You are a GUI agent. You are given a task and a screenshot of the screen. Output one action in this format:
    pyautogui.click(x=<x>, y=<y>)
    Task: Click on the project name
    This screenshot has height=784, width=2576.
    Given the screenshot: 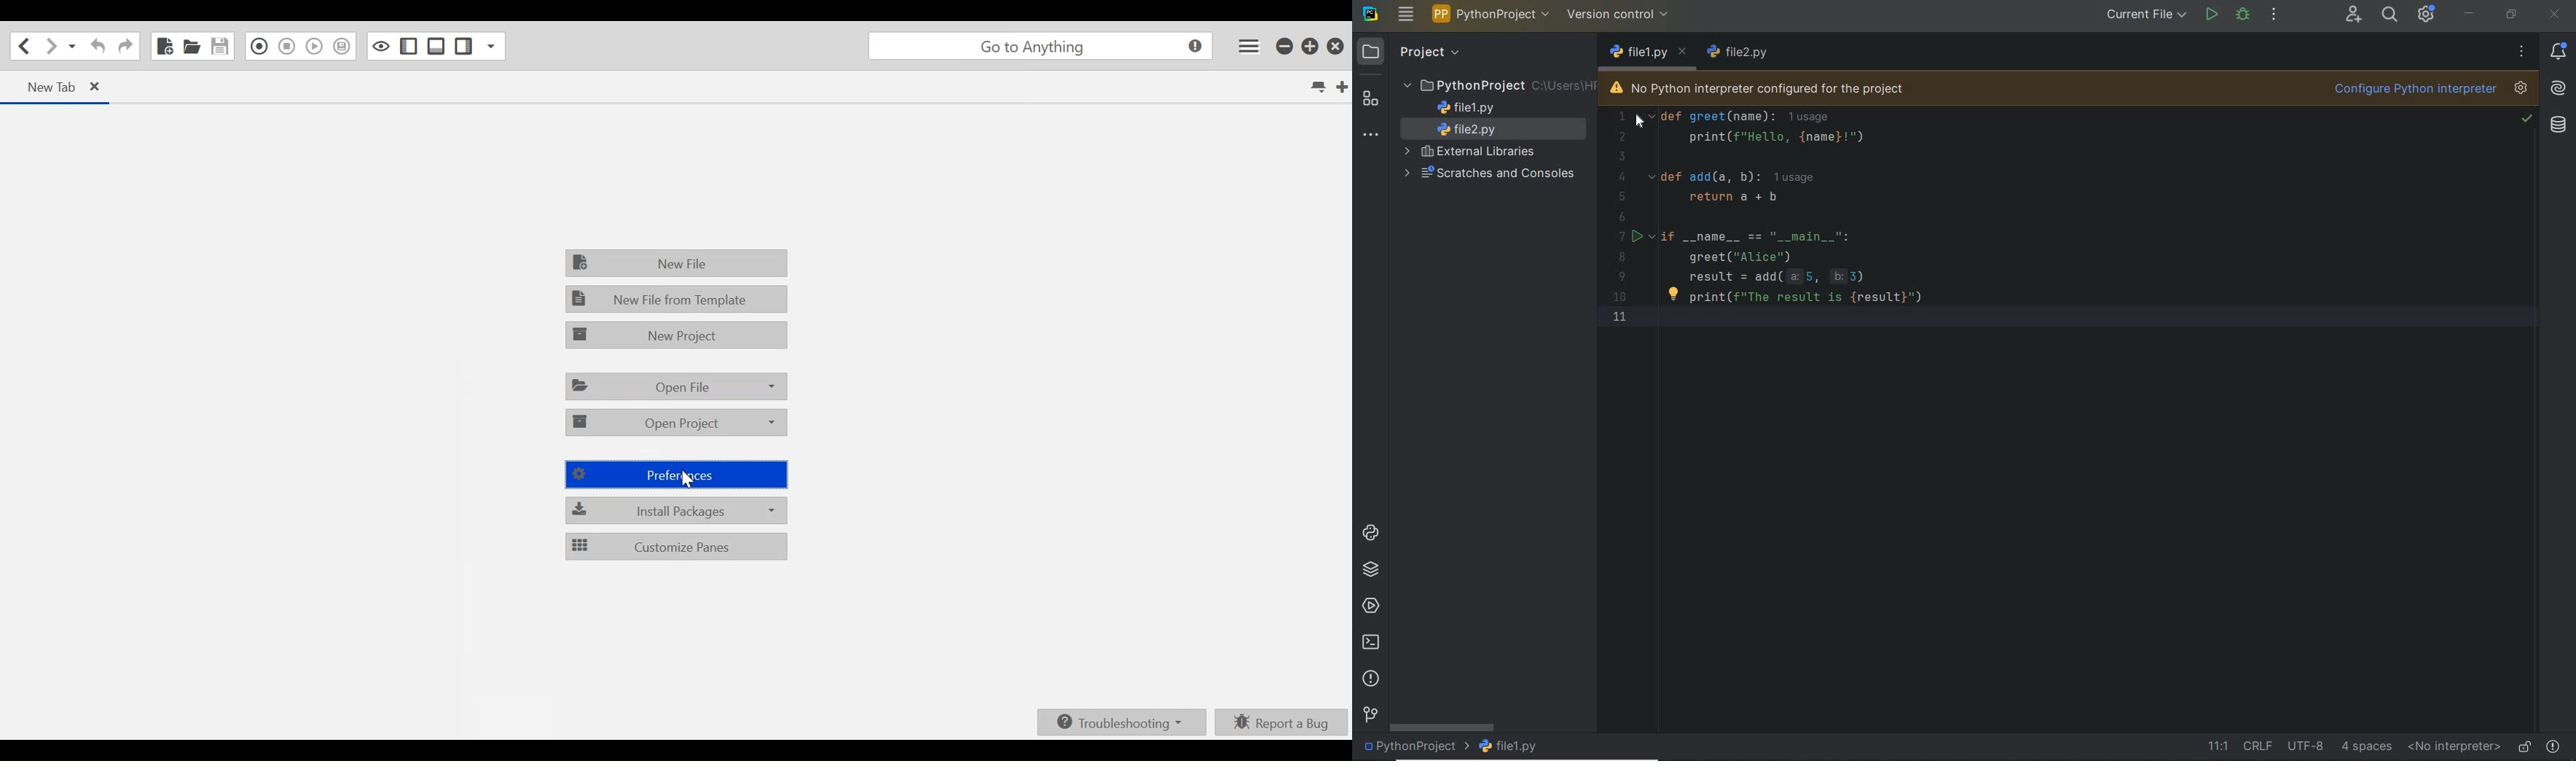 What is the action you would take?
    pyautogui.click(x=1414, y=749)
    